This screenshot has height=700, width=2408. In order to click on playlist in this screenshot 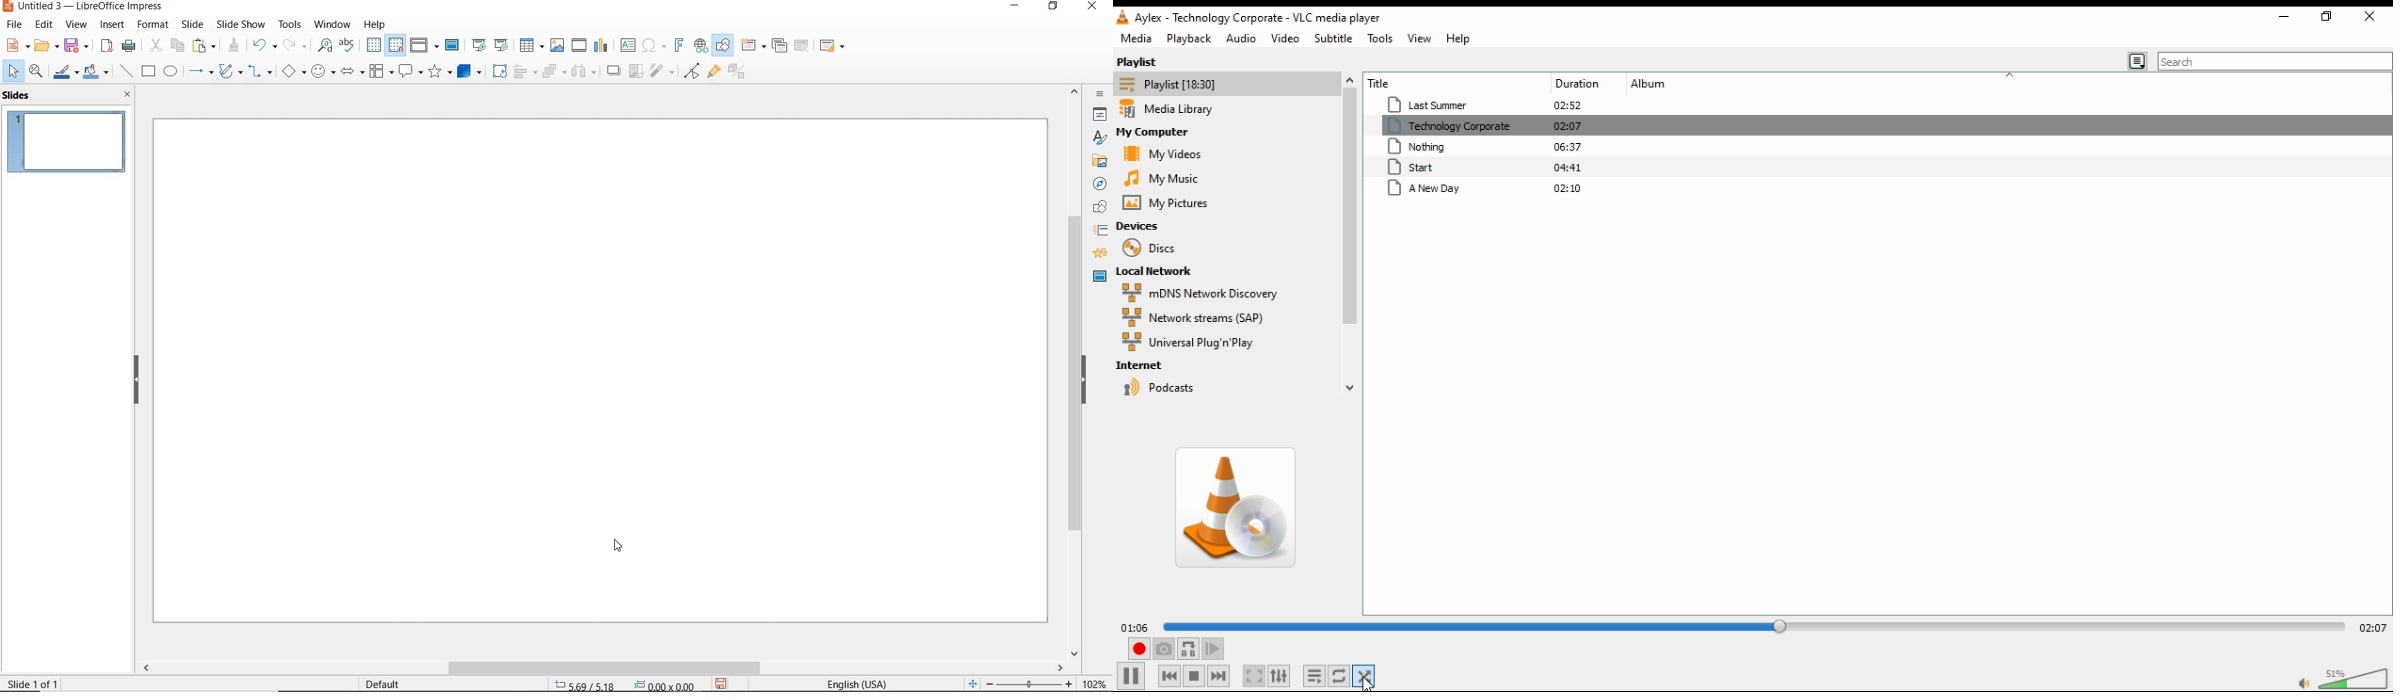, I will do `click(1182, 84)`.